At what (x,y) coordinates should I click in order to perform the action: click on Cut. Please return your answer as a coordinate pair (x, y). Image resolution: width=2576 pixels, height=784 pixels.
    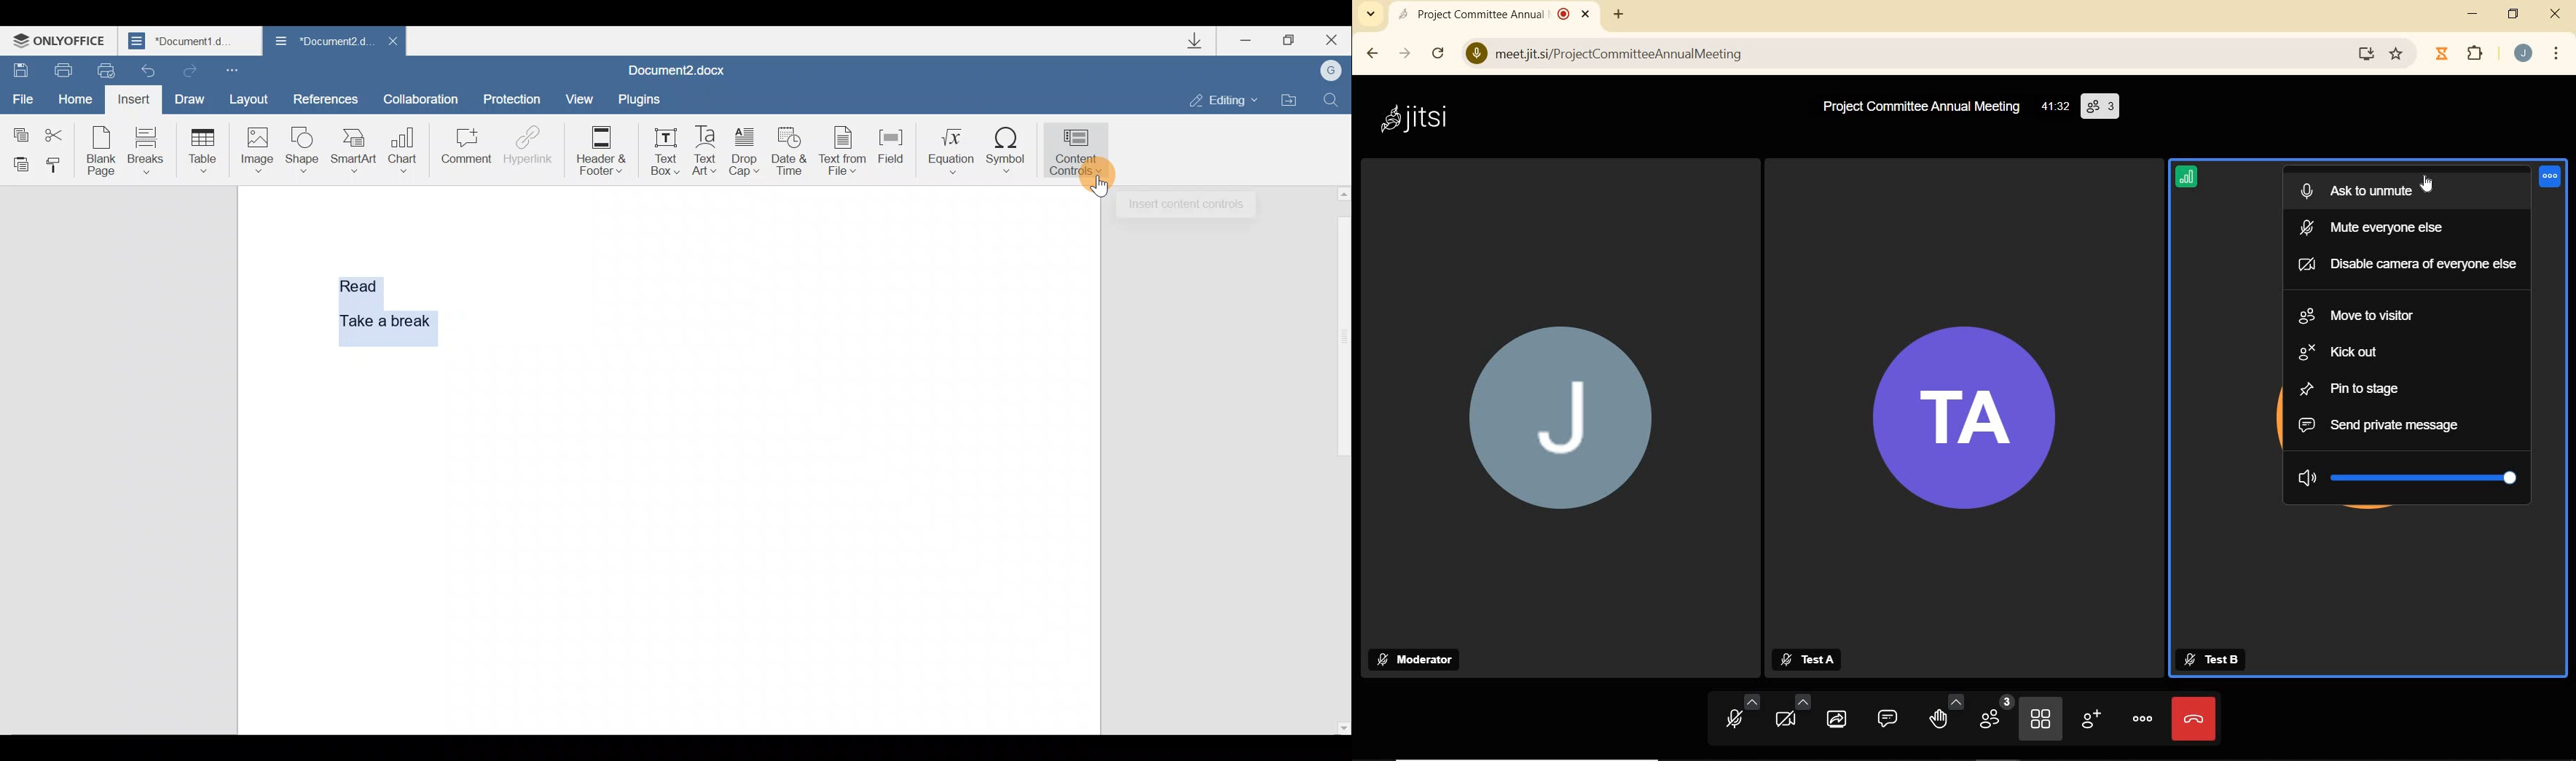
    Looking at the image, I should click on (58, 130).